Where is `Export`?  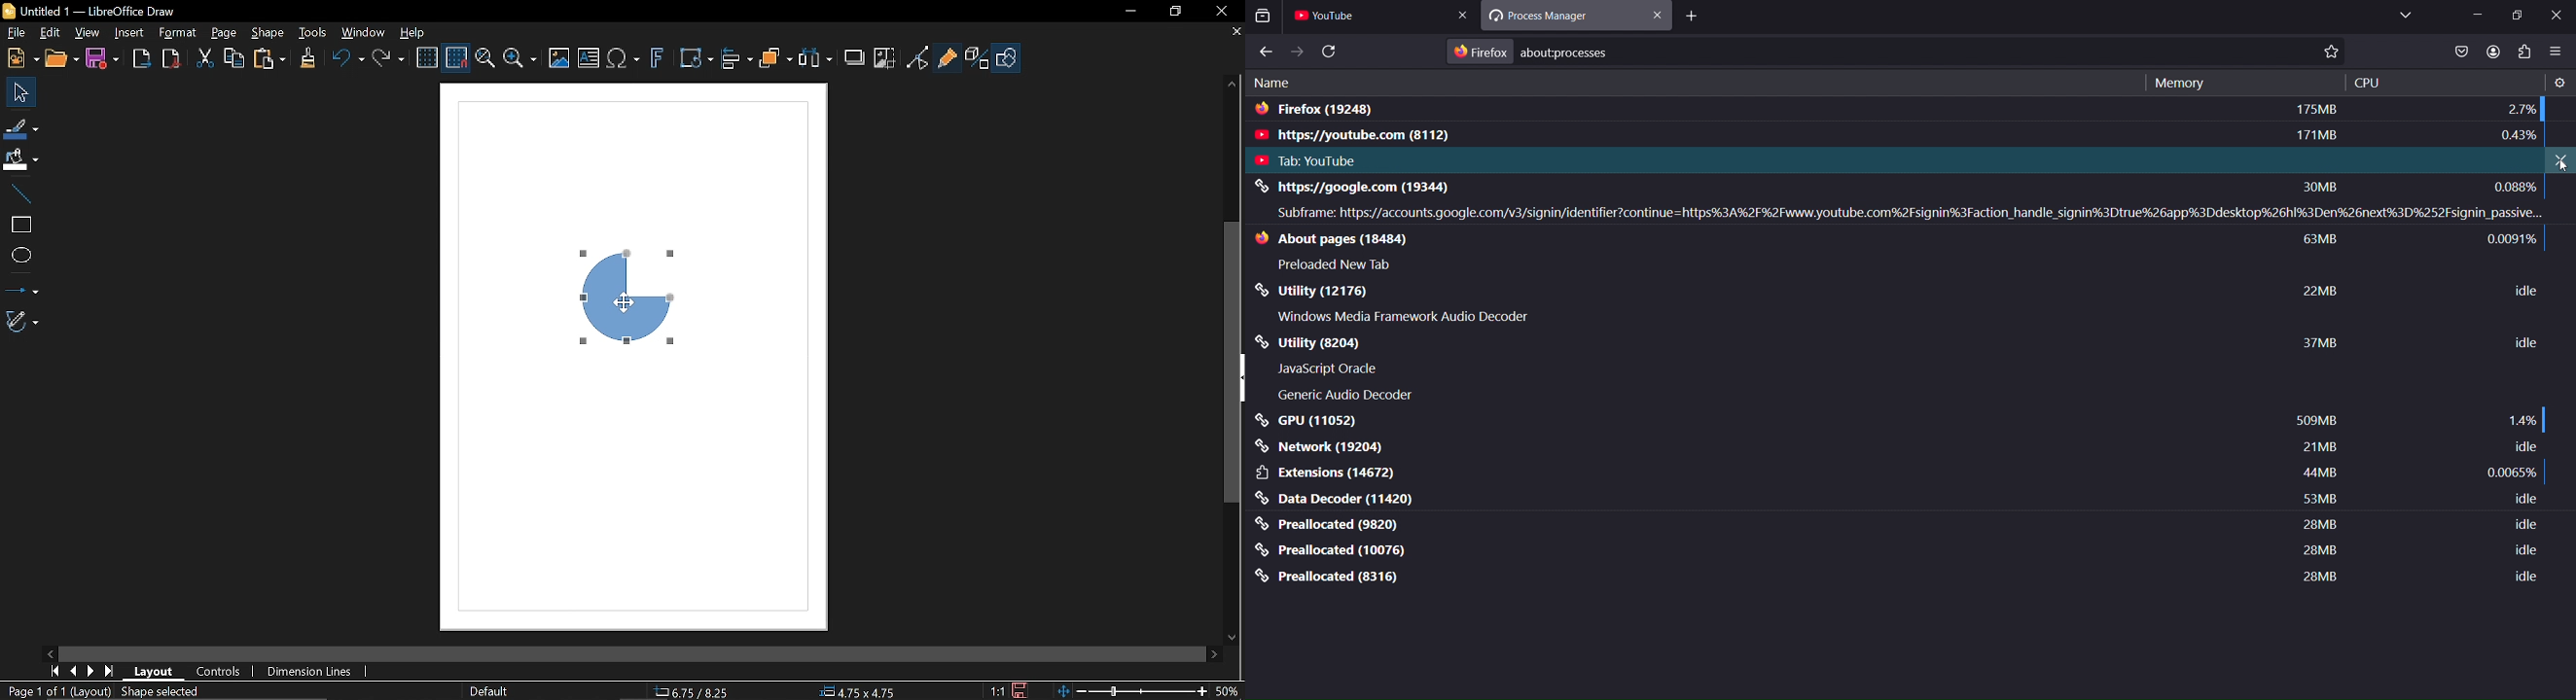
Export is located at coordinates (142, 57).